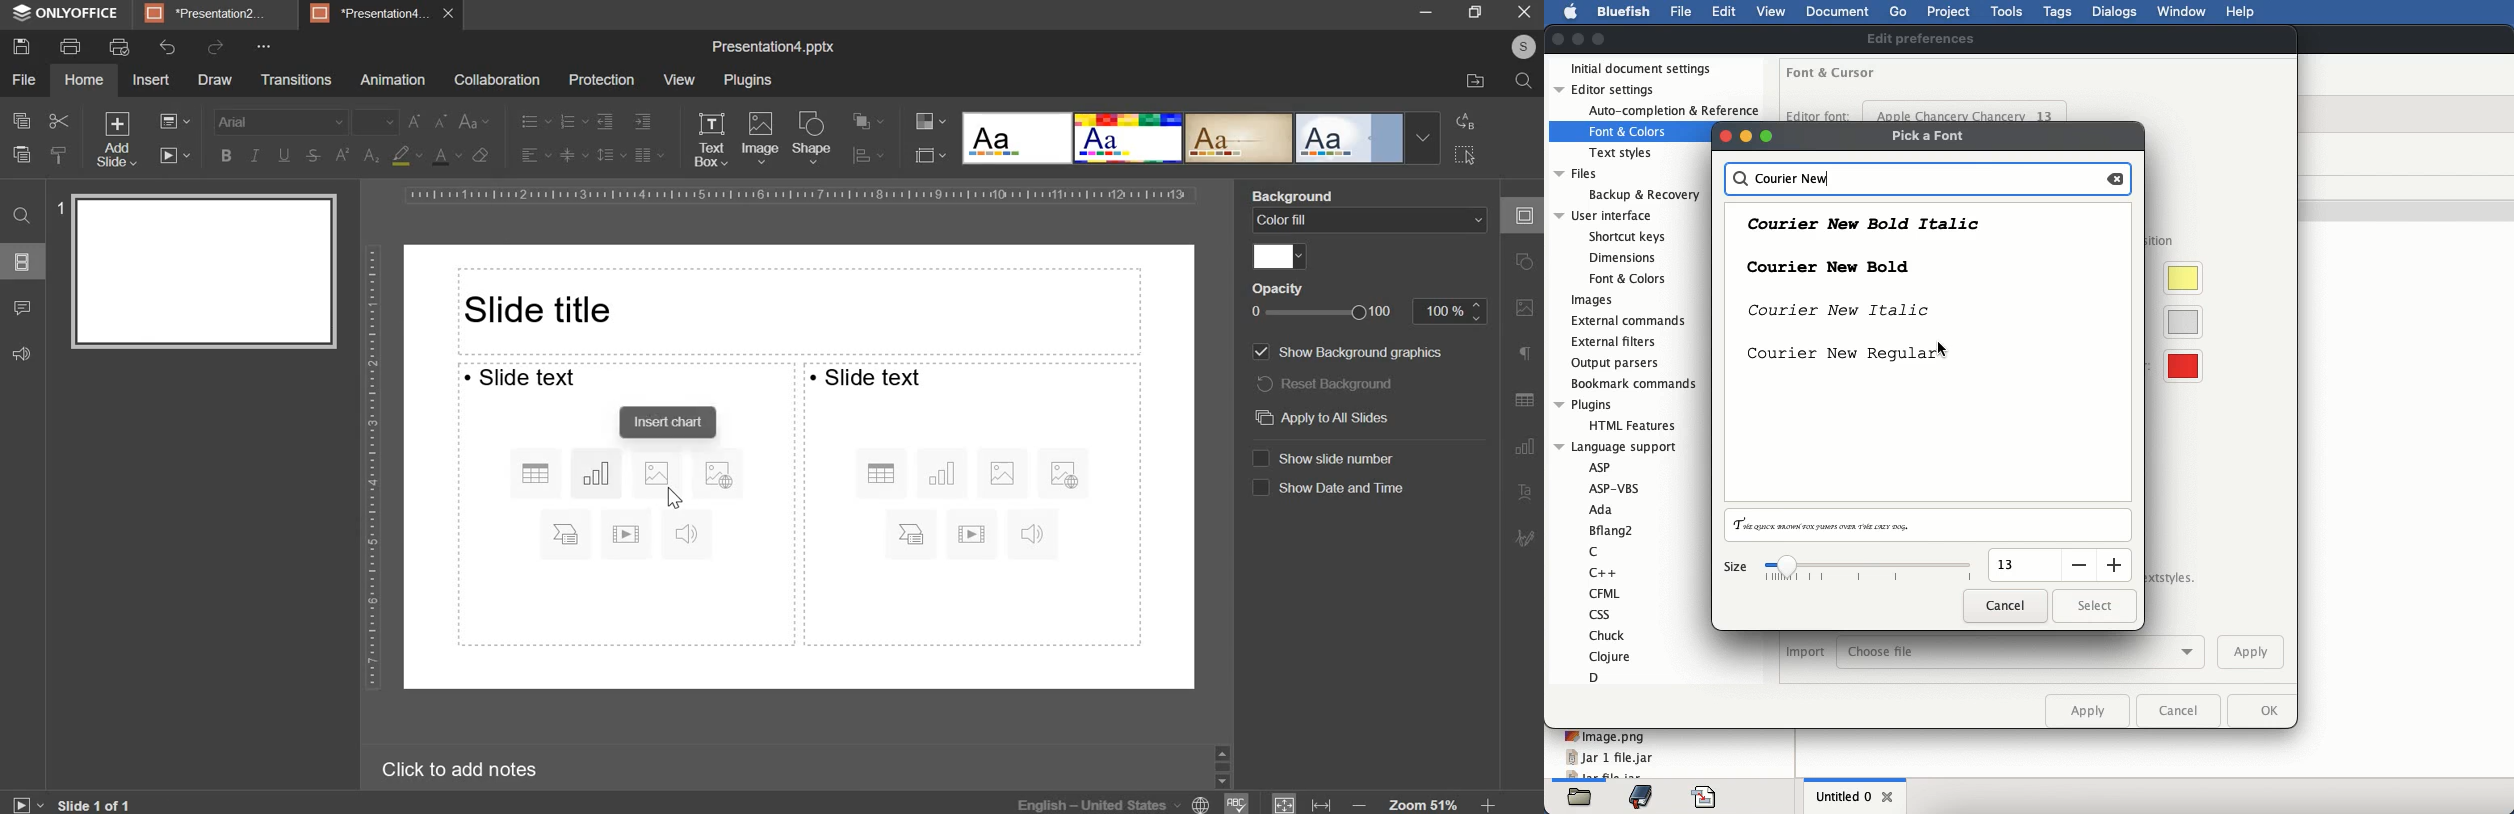  I want to click on Presentation4.pptx, so click(771, 46).